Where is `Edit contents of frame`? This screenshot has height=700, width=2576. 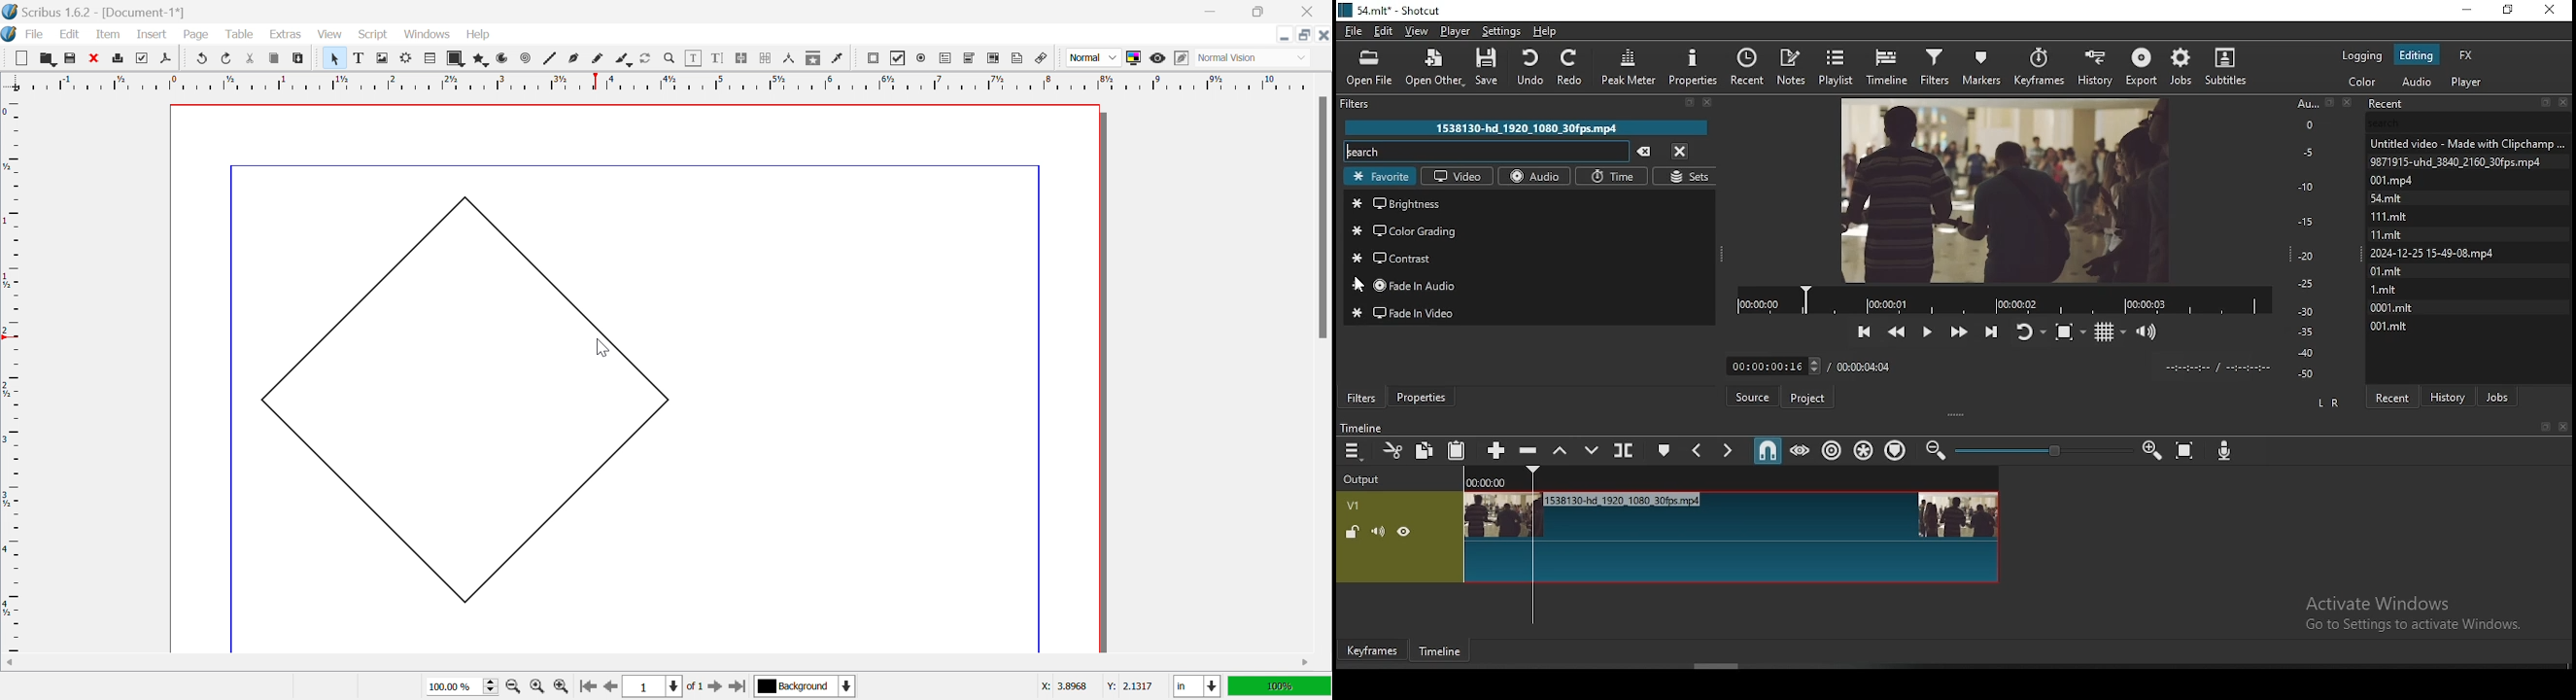 Edit contents of frame is located at coordinates (694, 56).